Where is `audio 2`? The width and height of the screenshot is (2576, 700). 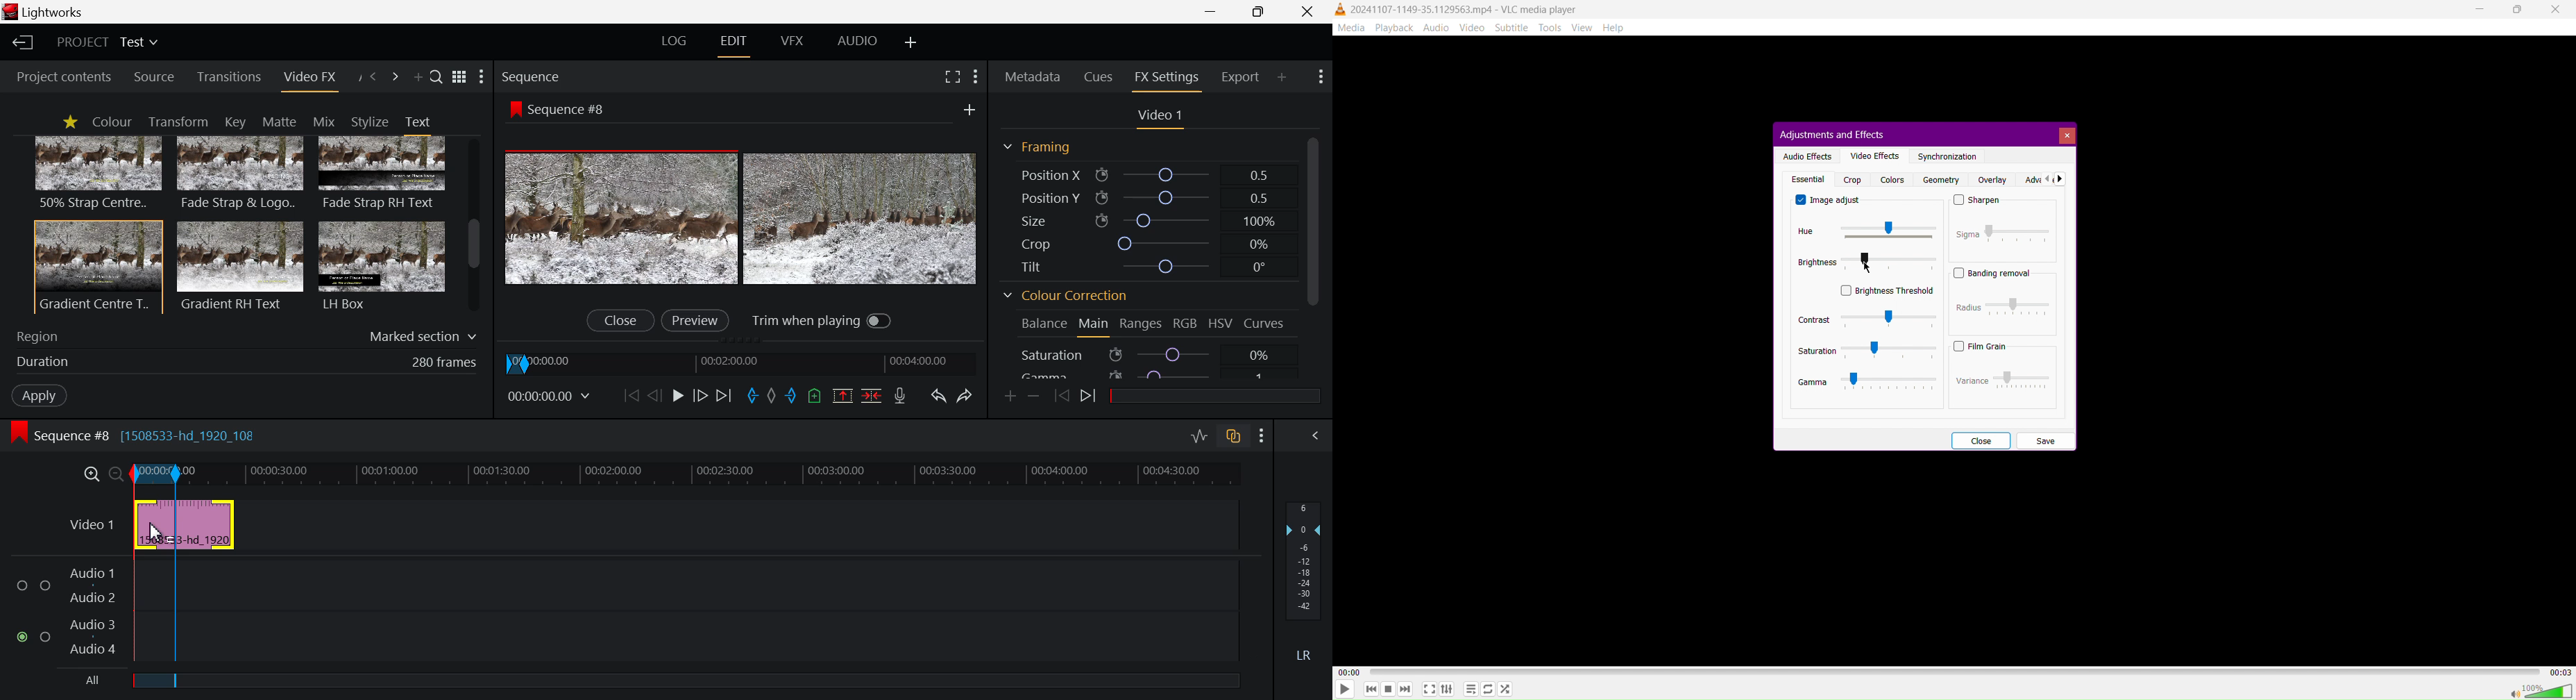 audio 2 is located at coordinates (94, 598).